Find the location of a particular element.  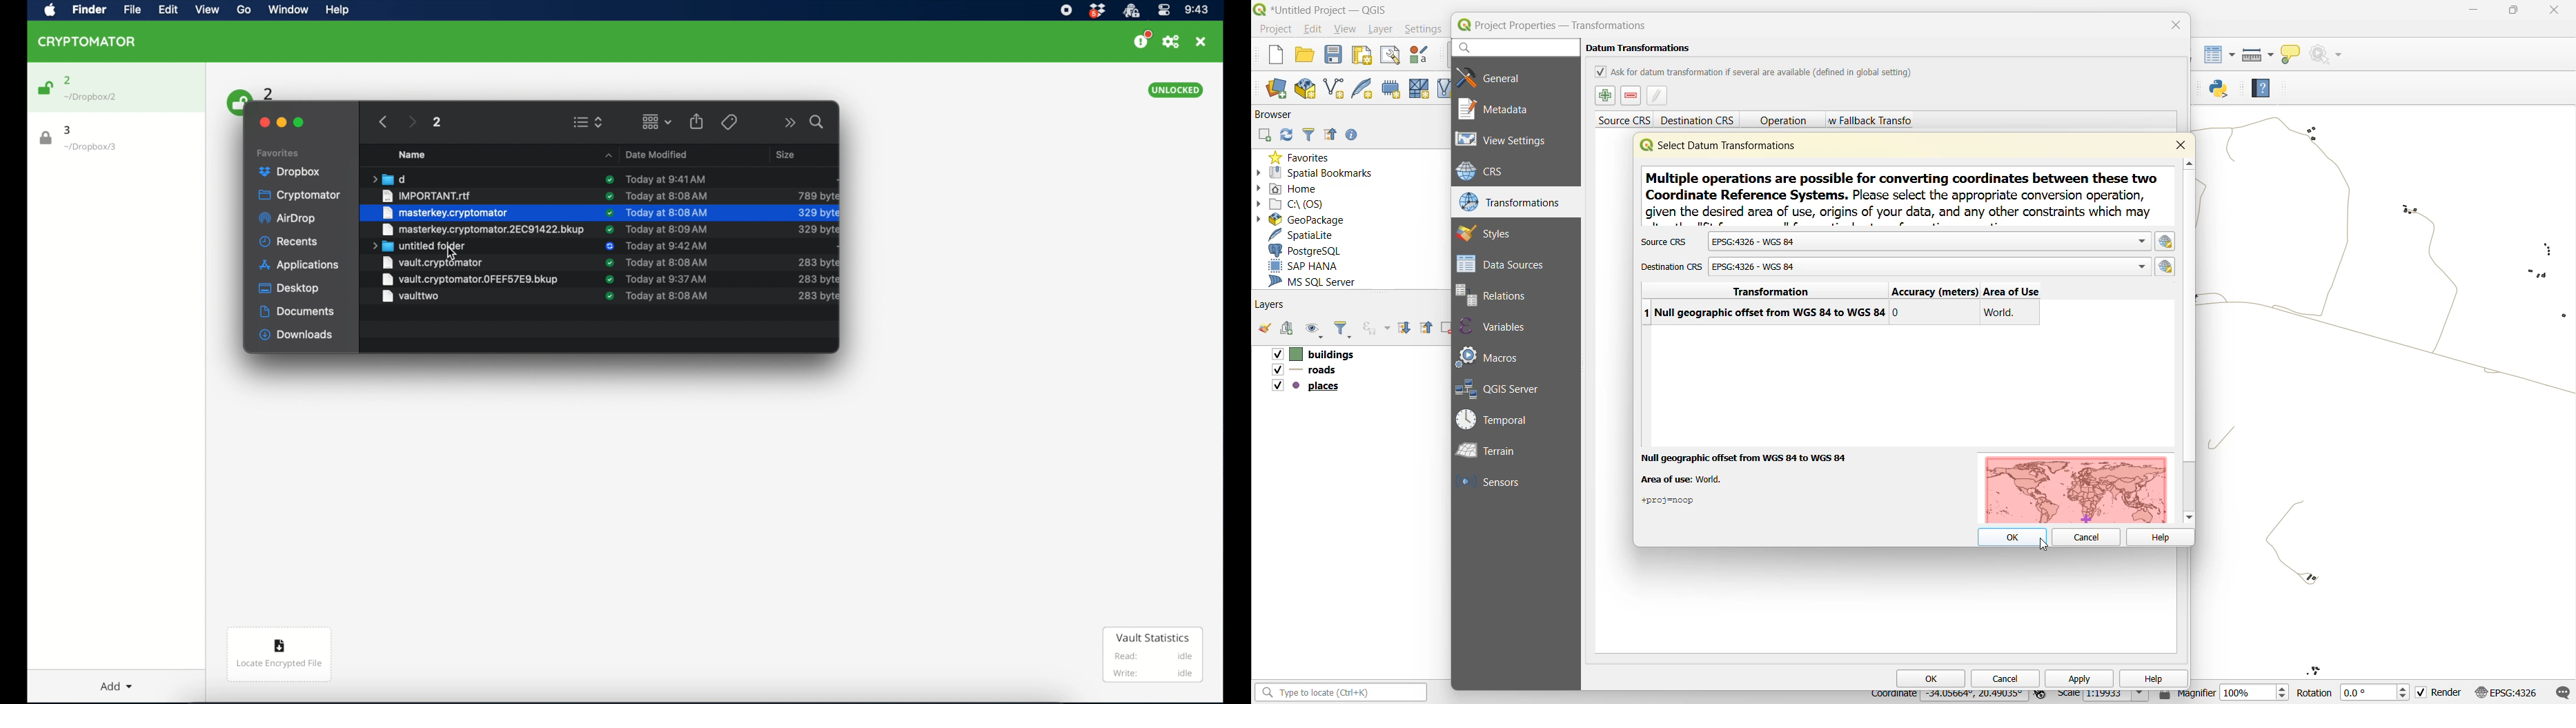

null geographic offset from WGS 84 to WGS 84 is located at coordinates (1771, 313).